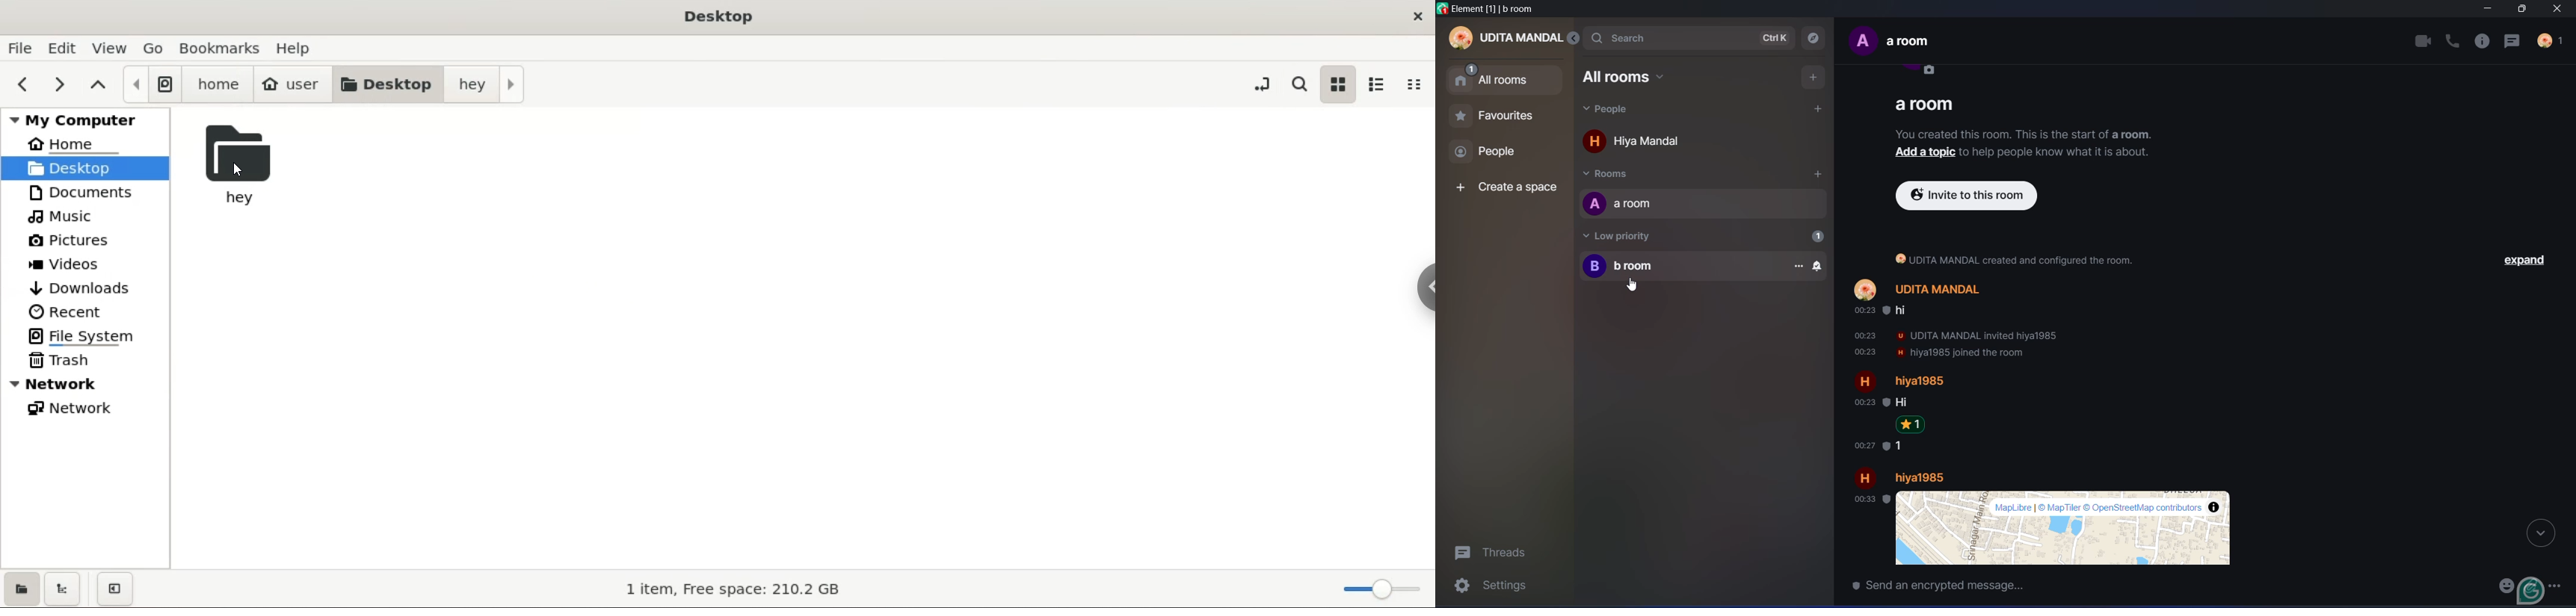 This screenshot has height=616, width=2576. I want to click on @ People, so click(1497, 153).